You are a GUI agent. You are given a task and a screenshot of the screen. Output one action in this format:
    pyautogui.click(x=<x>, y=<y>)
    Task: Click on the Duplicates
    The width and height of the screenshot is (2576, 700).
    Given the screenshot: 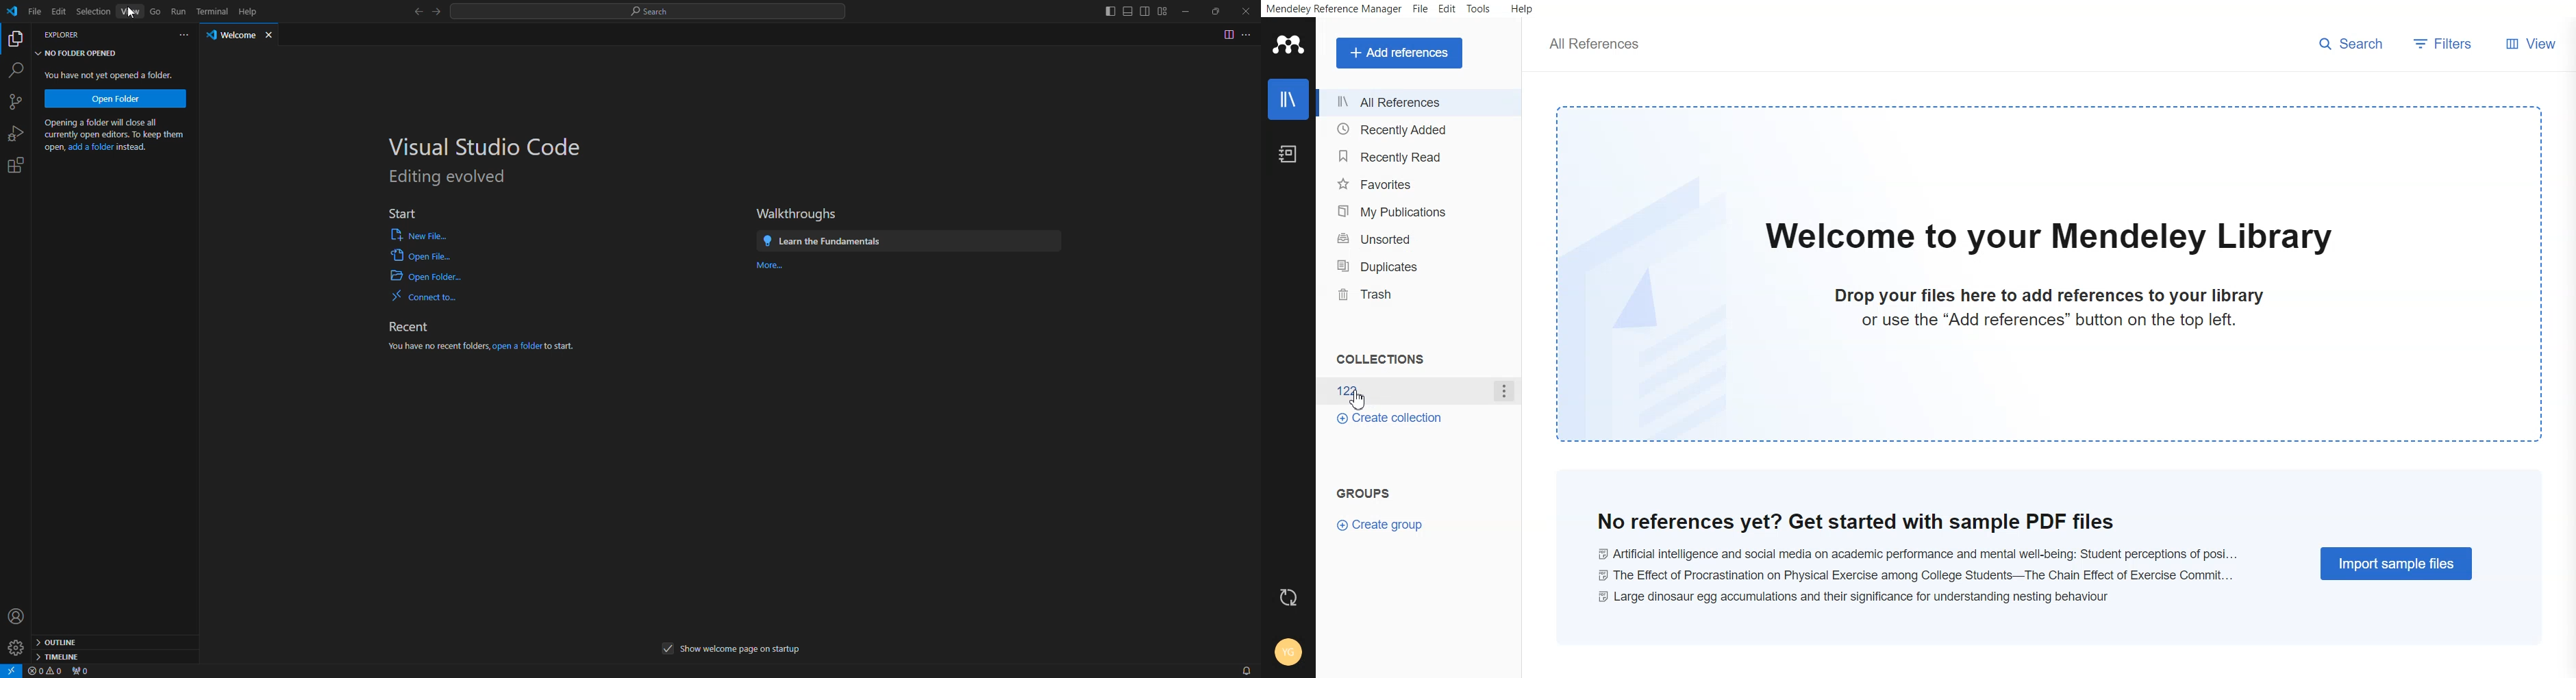 What is the action you would take?
    pyautogui.click(x=1421, y=266)
    